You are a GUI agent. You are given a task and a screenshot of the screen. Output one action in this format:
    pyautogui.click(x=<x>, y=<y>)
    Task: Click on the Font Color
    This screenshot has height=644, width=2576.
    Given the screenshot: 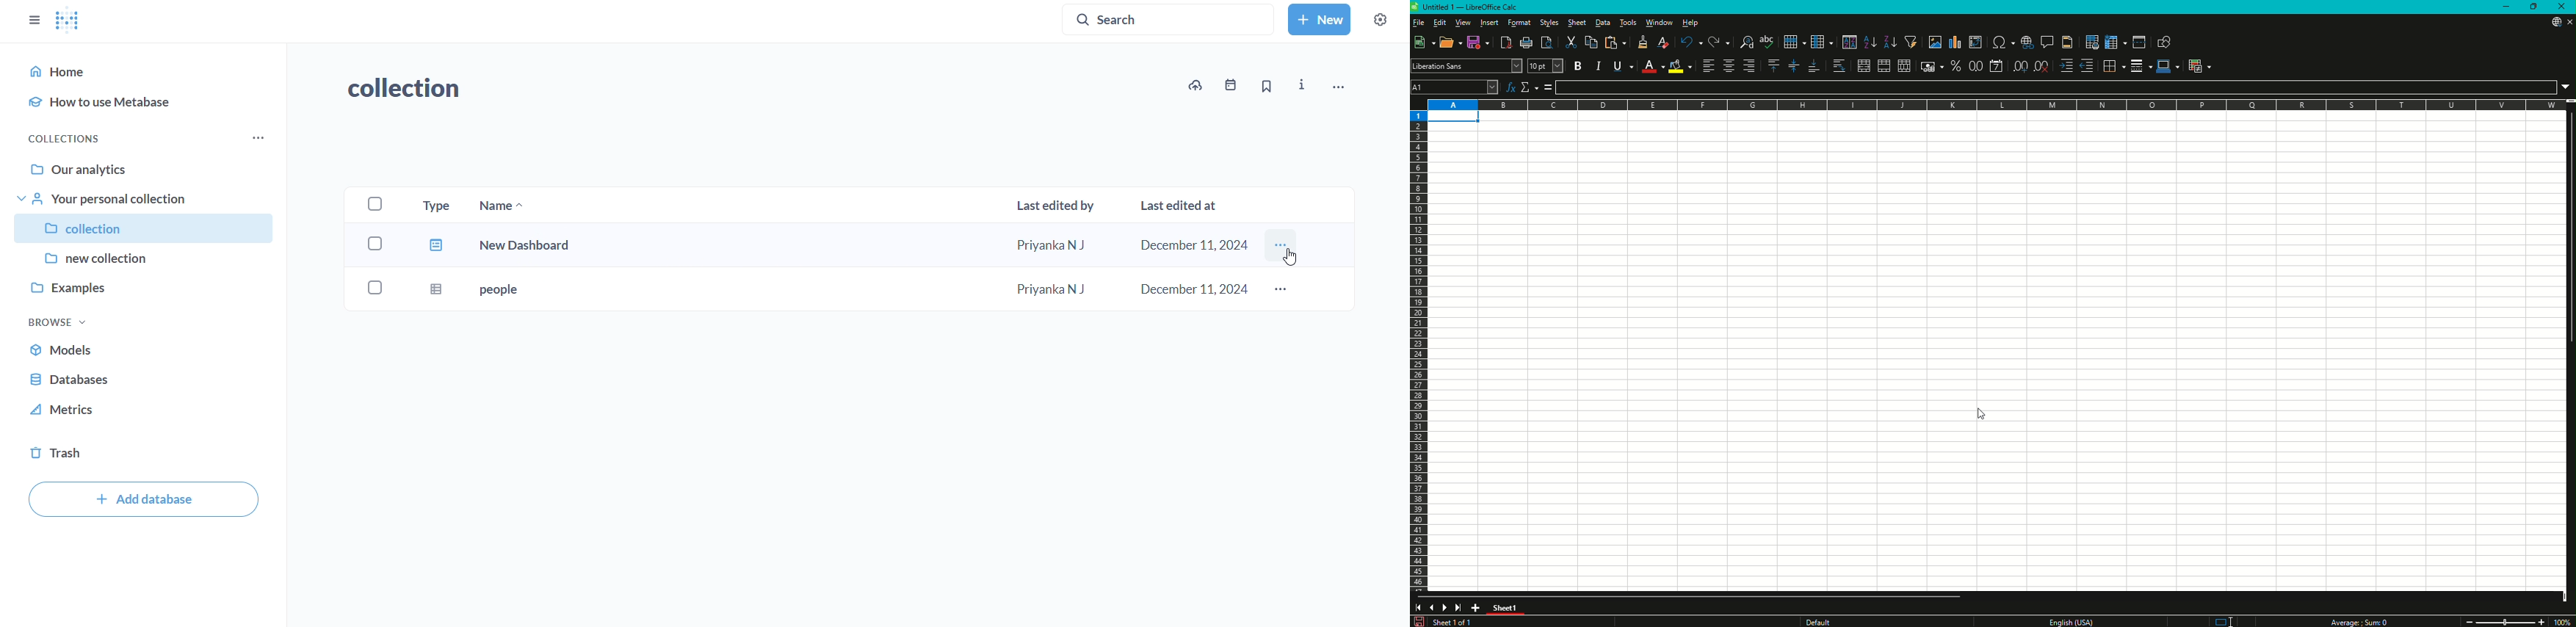 What is the action you would take?
    pyautogui.click(x=1653, y=66)
    